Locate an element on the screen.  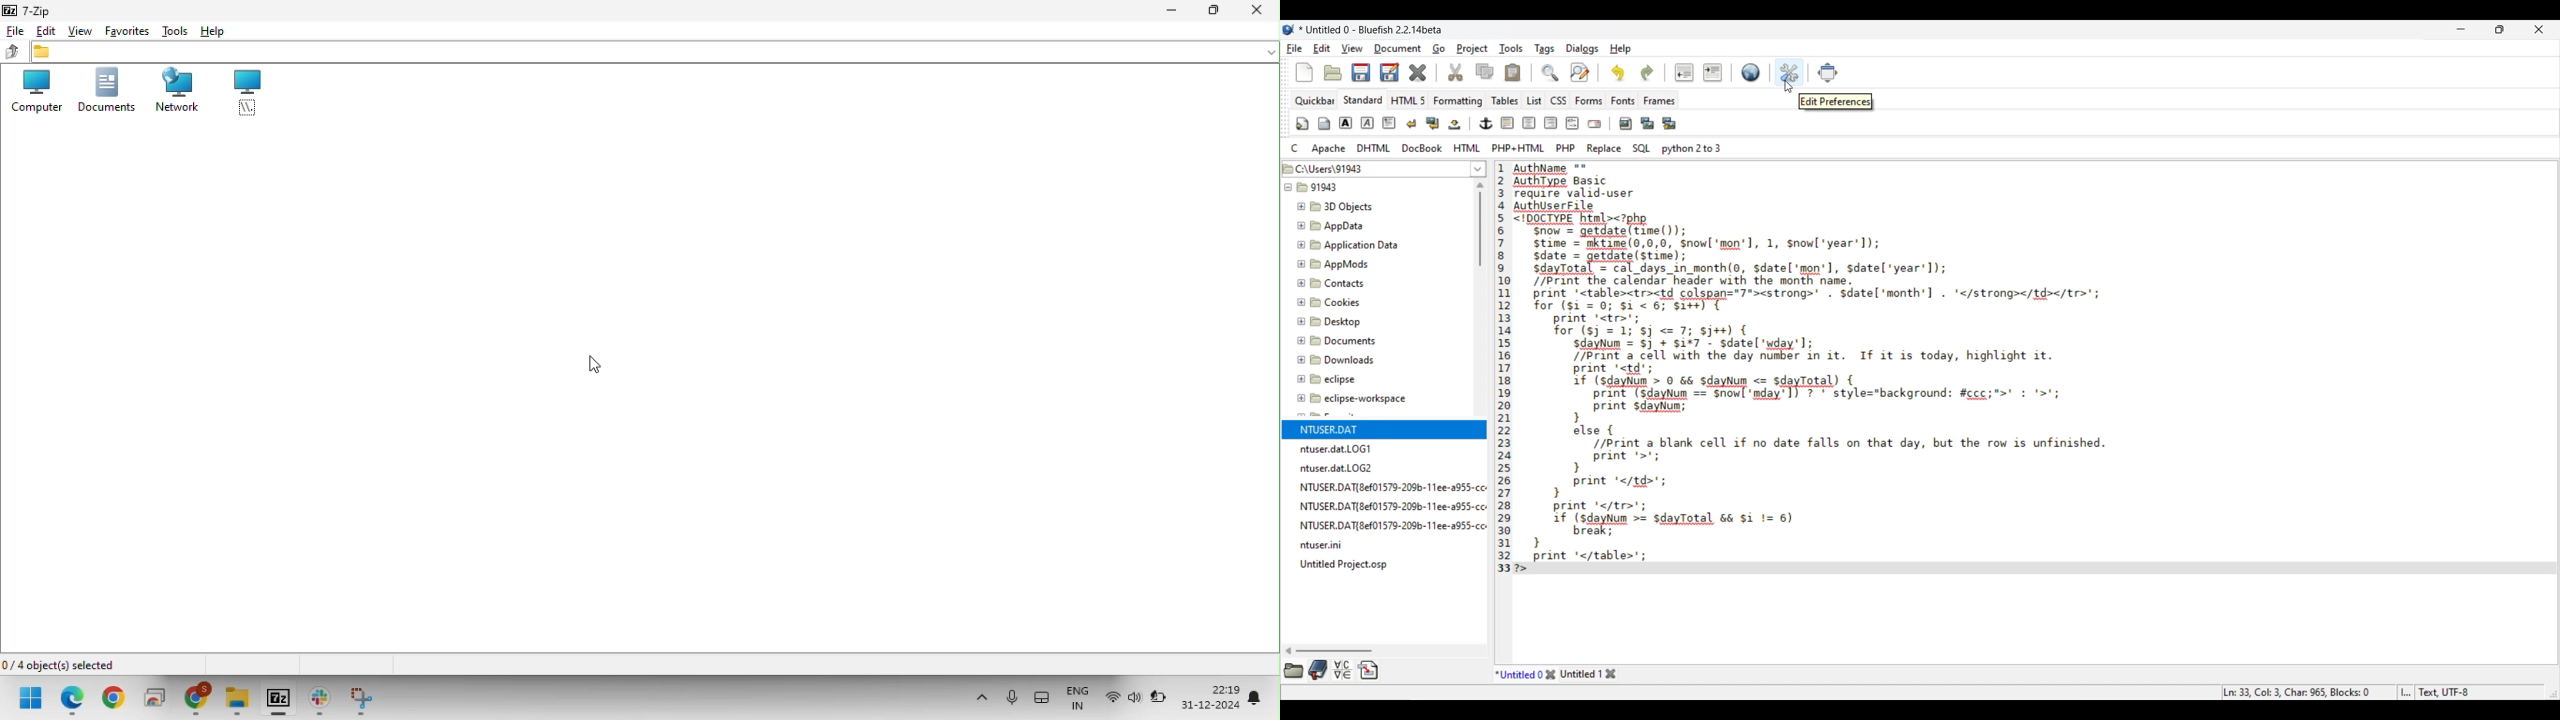
Move is located at coordinates (1828, 73).